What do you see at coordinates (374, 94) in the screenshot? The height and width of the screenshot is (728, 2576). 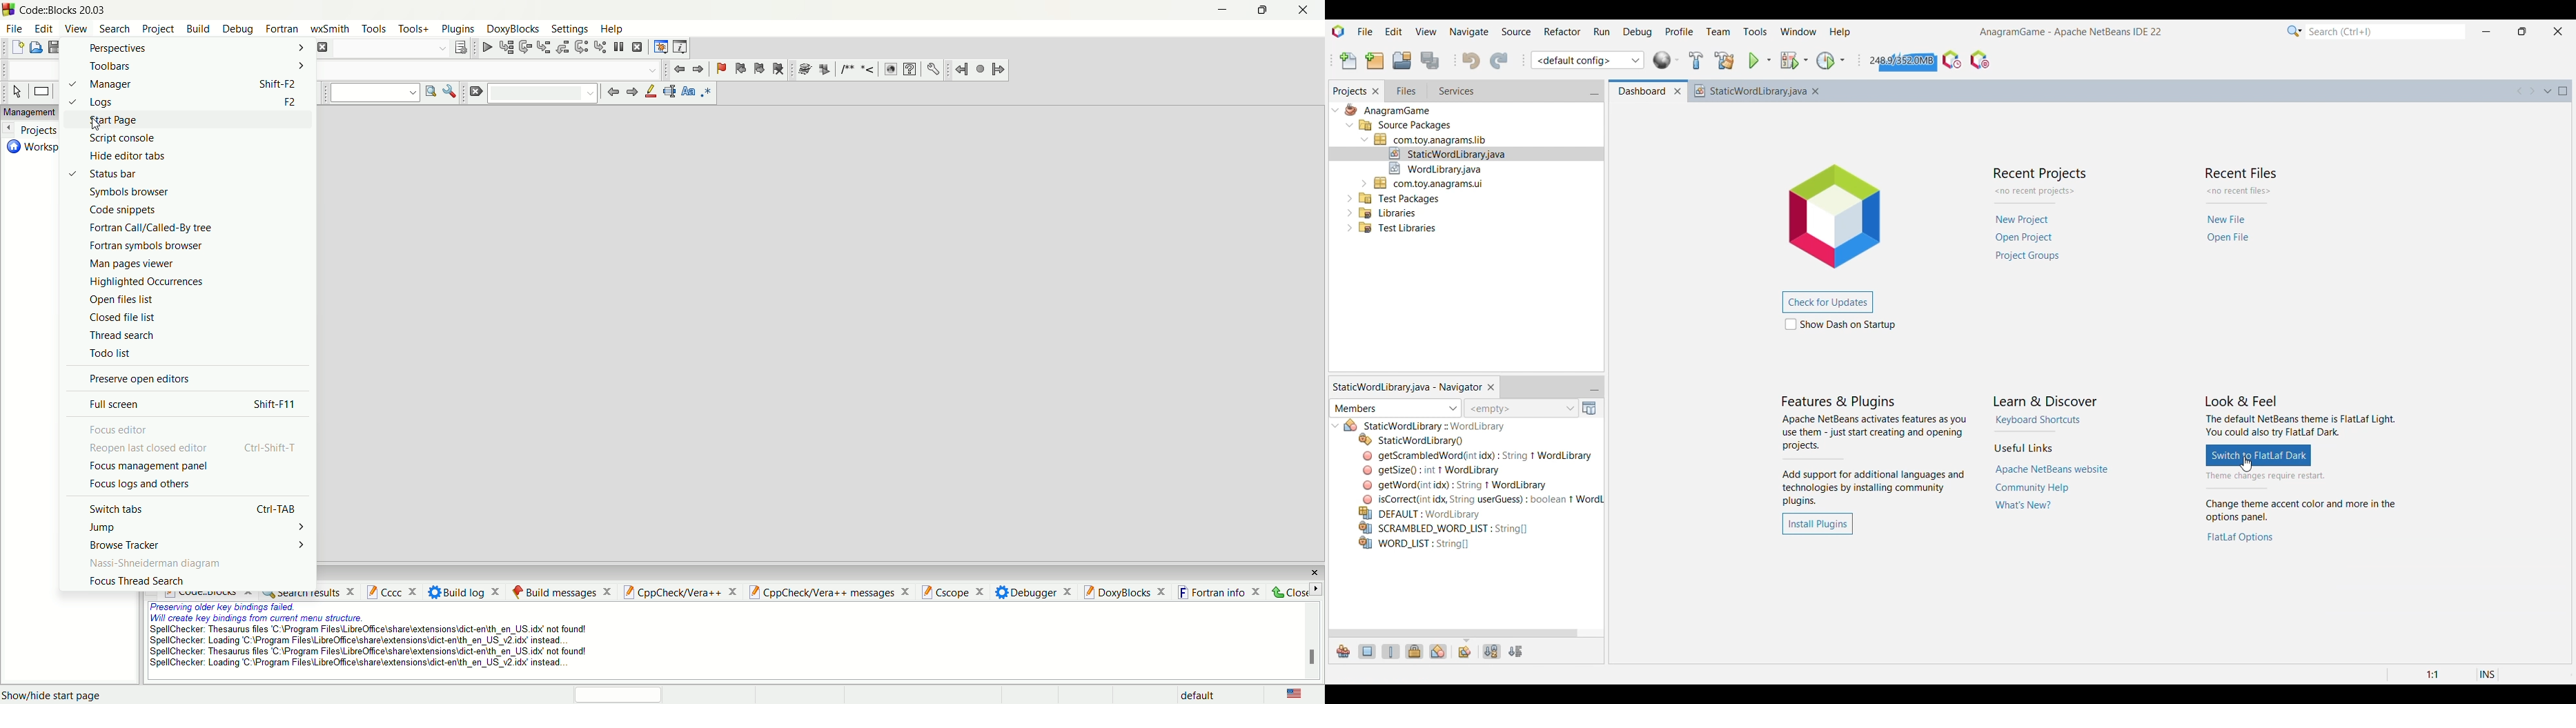 I see `text to search` at bounding box center [374, 94].